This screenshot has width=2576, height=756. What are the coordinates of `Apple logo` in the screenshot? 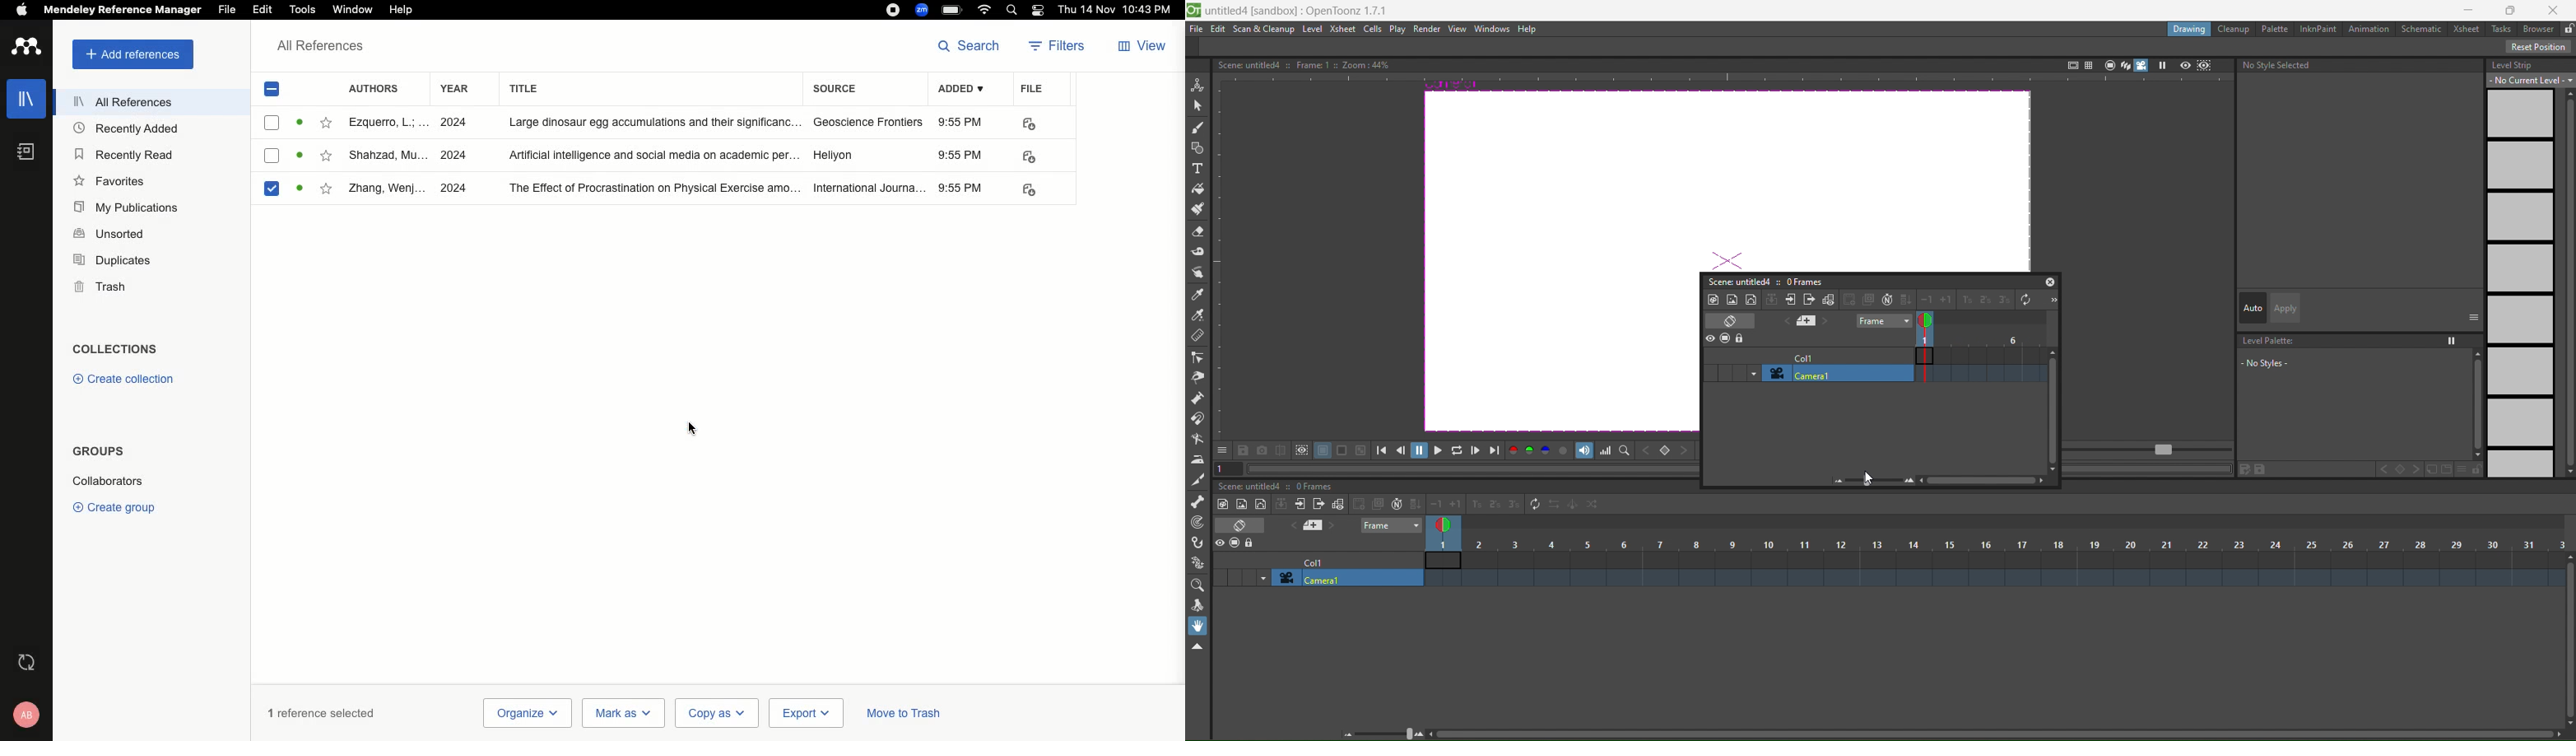 It's located at (21, 10).